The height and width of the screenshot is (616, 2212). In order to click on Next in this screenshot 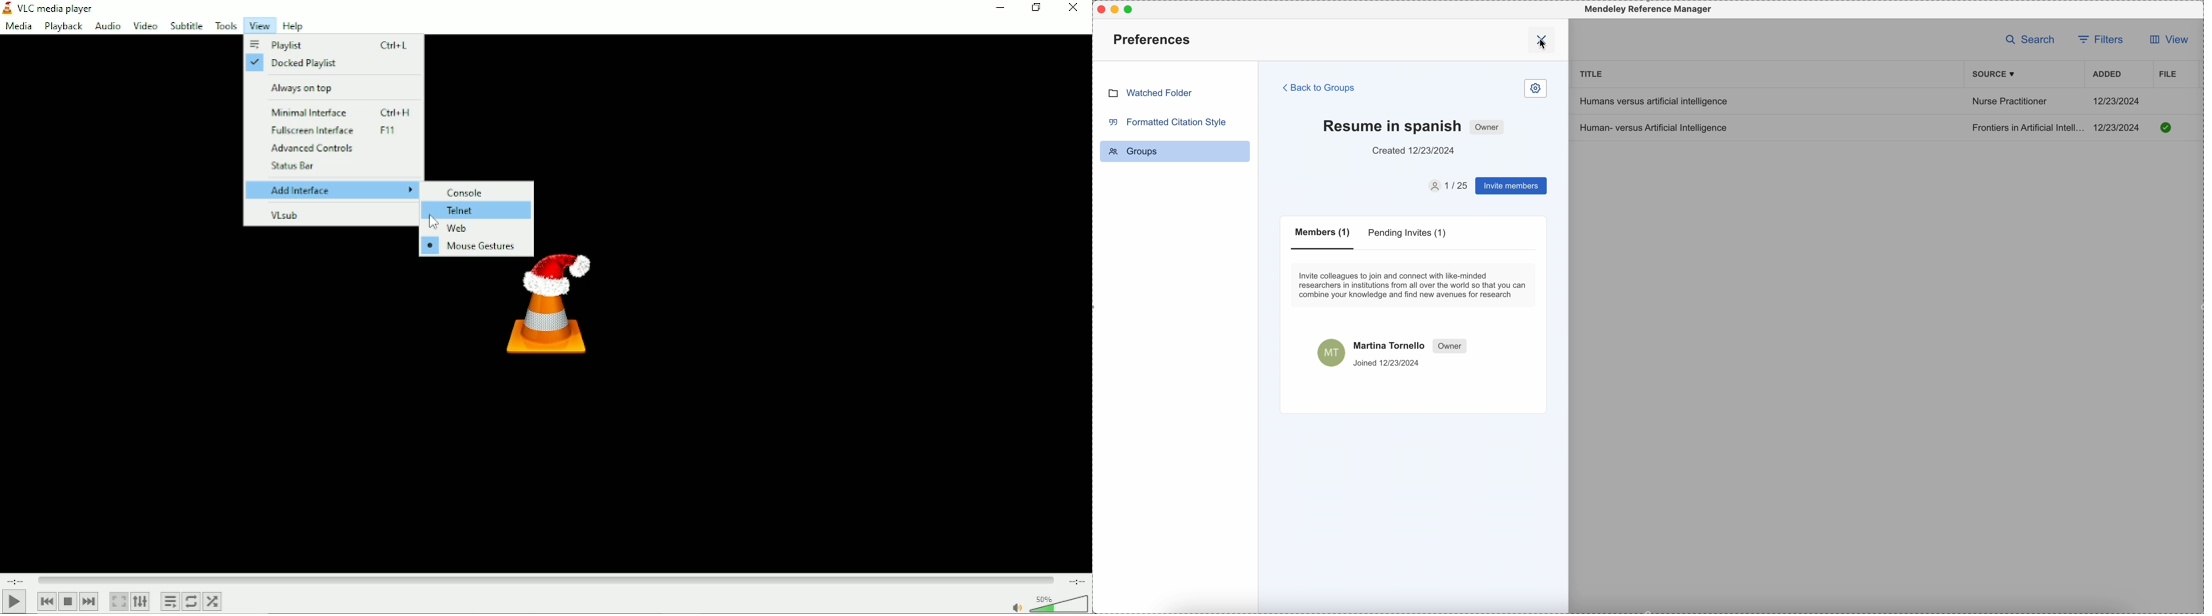, I will do `click(89, 601)`.